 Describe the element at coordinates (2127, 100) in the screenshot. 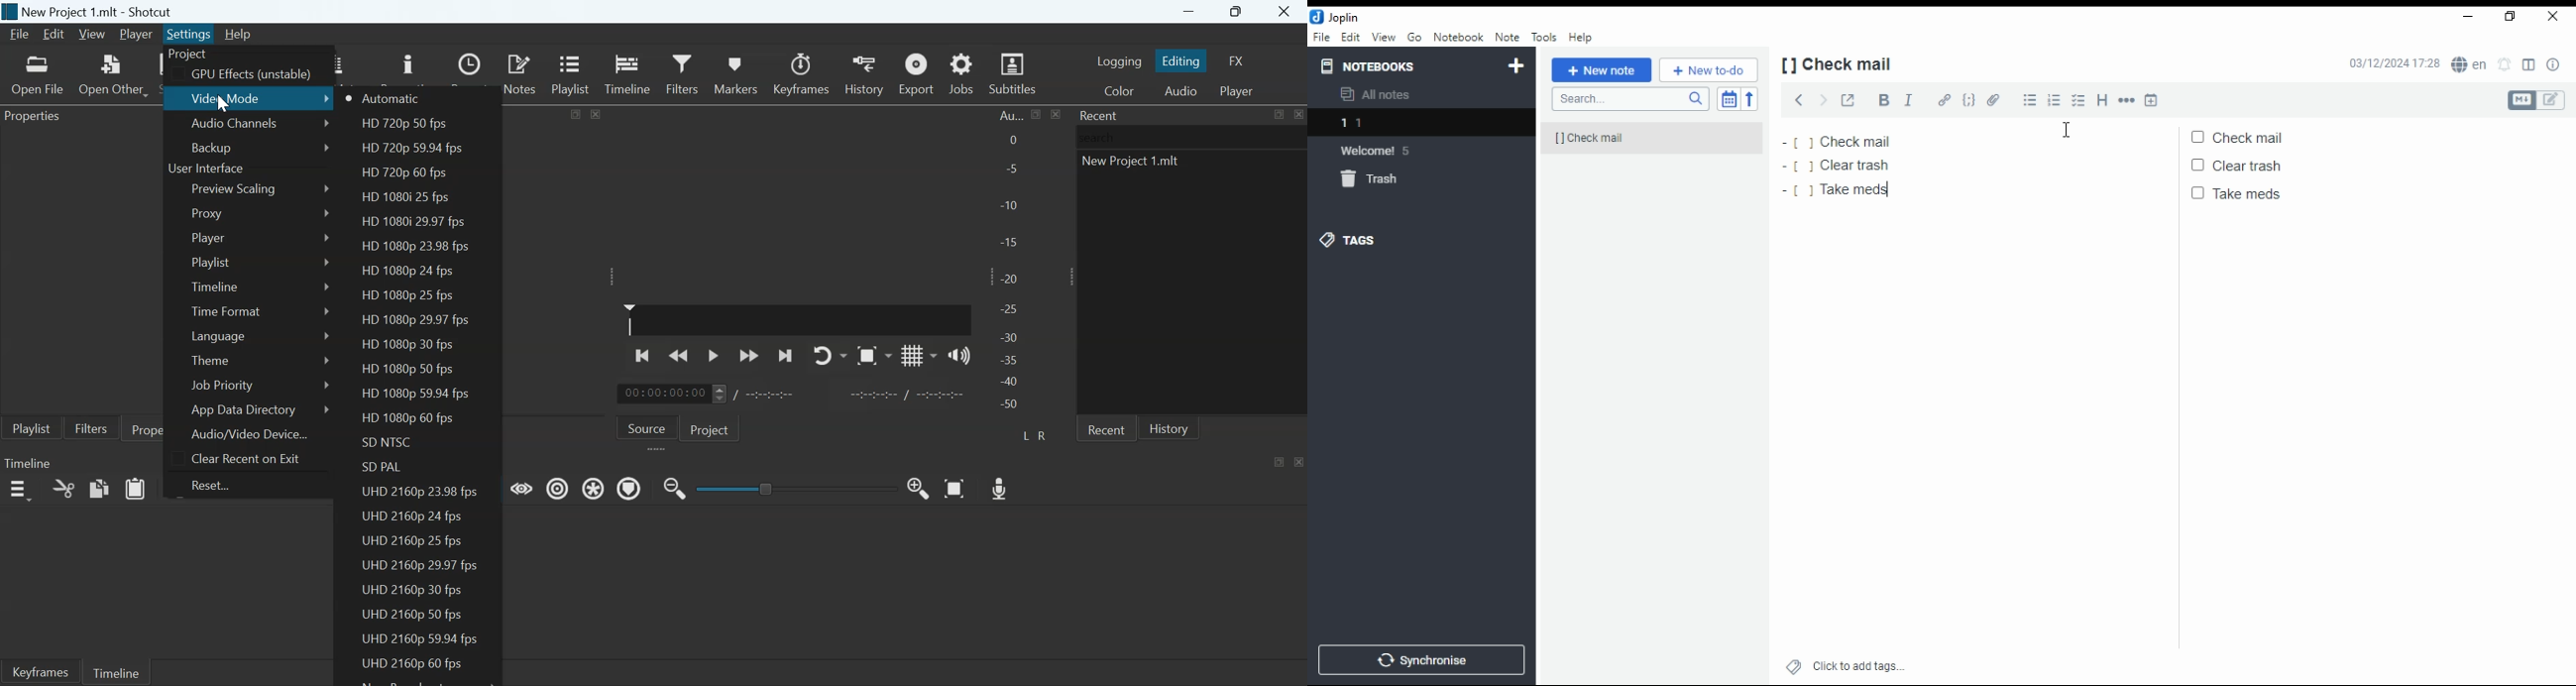

I see `horizontal rule` at that location.